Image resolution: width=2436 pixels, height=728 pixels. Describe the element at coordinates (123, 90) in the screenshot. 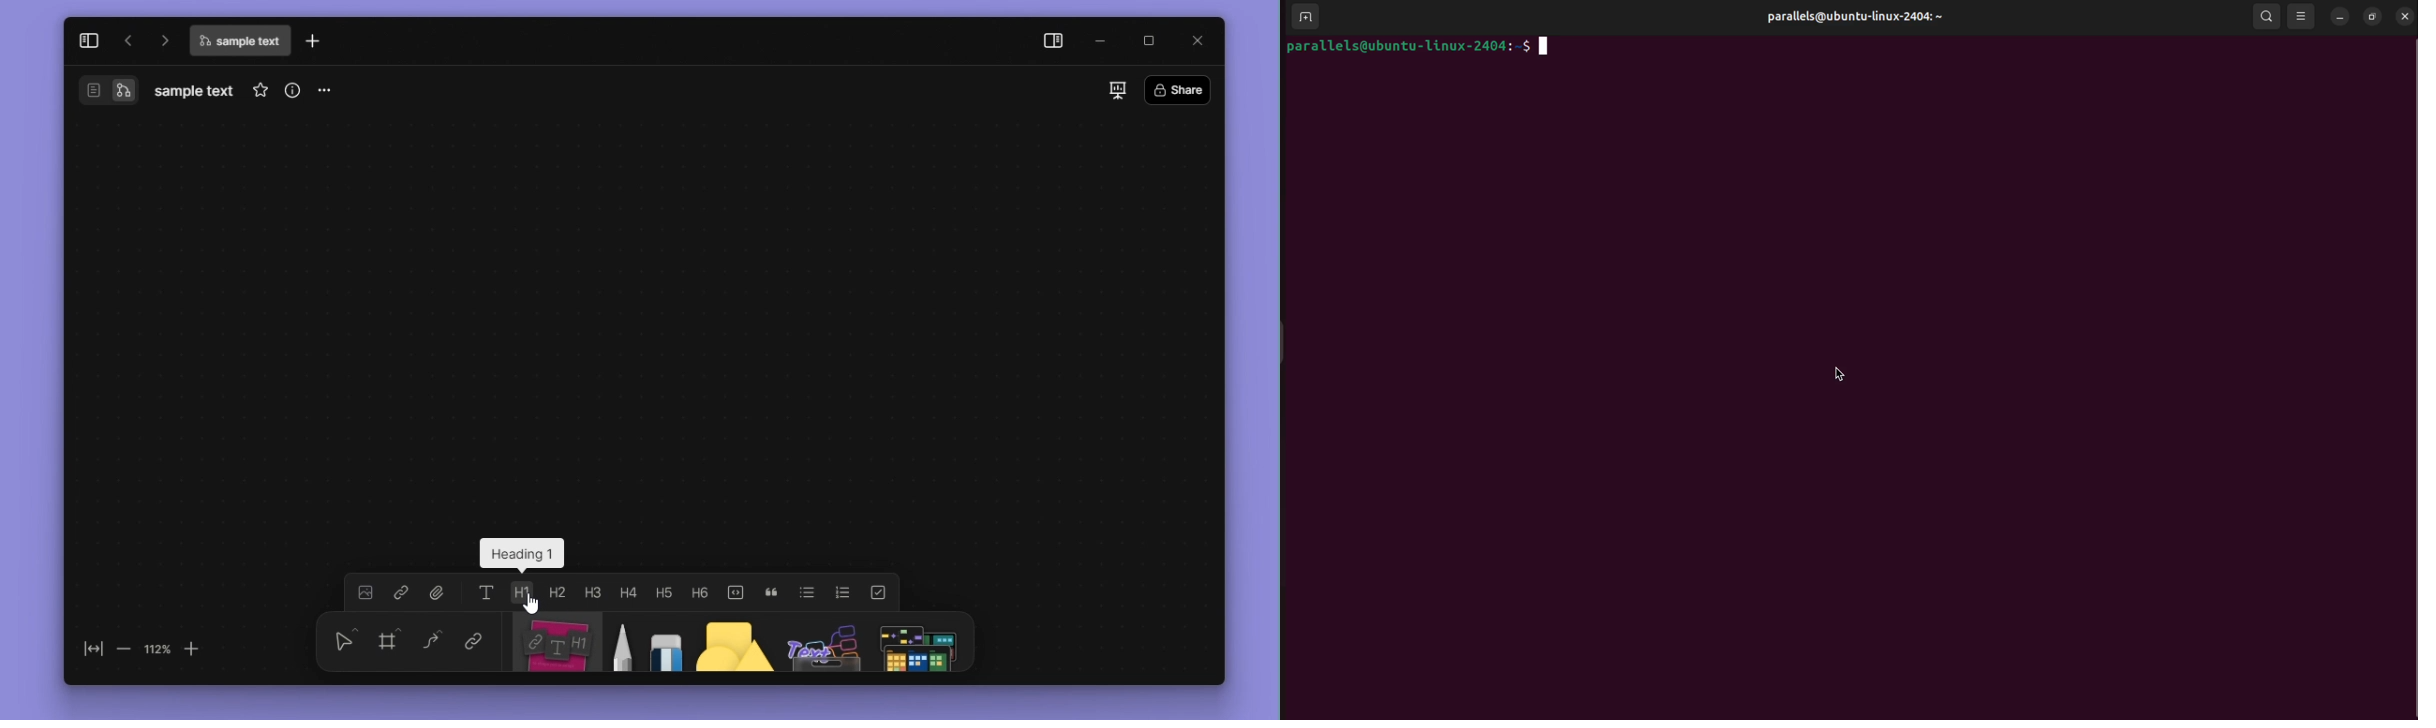

I see `switch` at that location.